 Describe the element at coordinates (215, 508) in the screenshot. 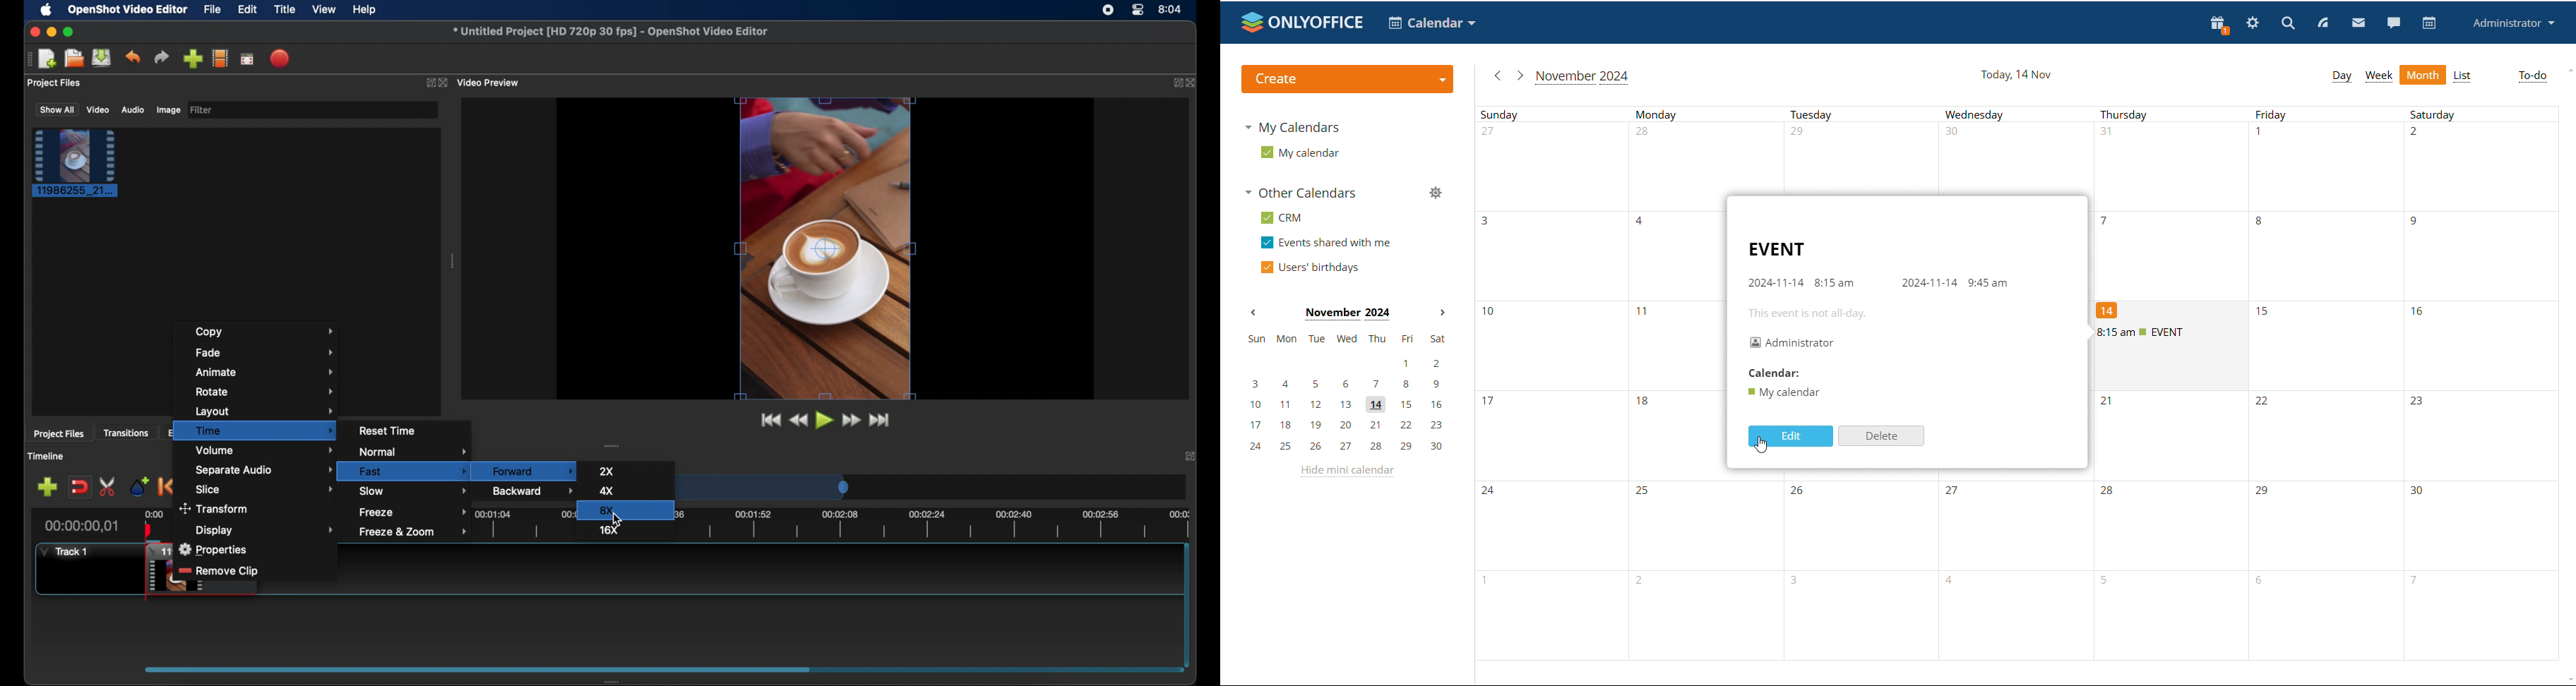

I see `transform` at that location.